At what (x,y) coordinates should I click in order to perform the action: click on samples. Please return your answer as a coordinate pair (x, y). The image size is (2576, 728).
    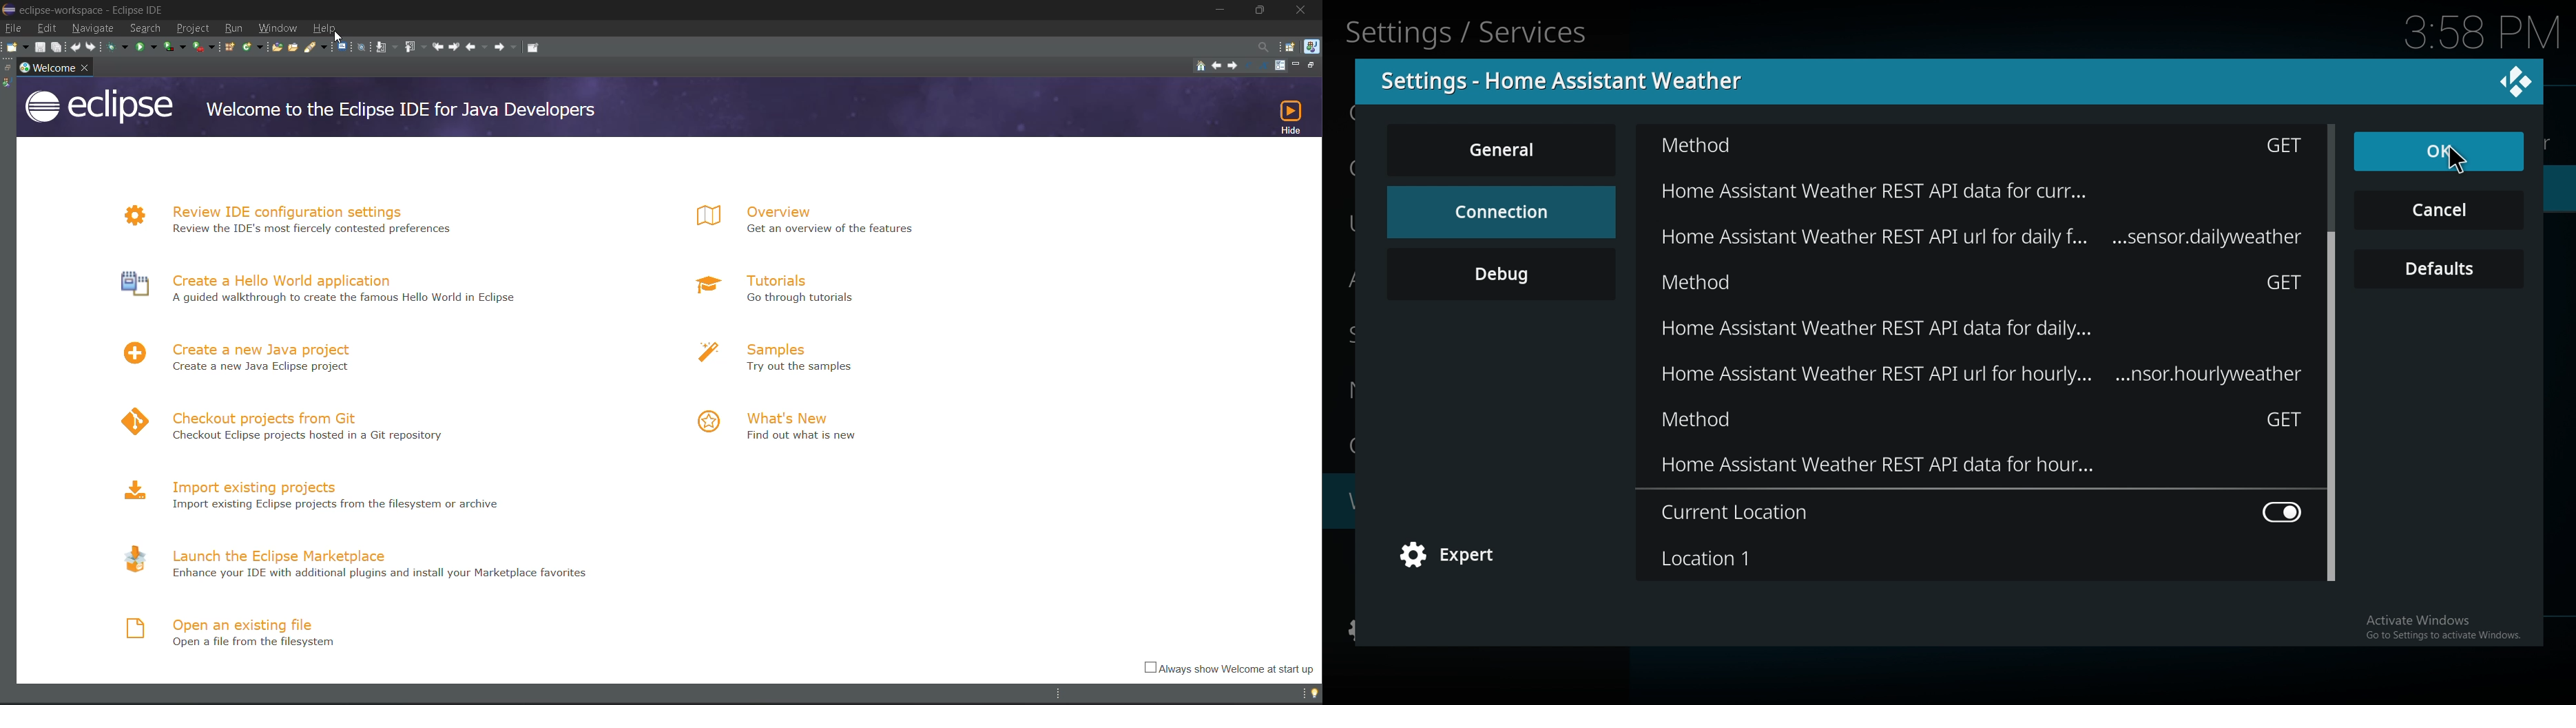
    Looking at the image, I should click on (773, 348).